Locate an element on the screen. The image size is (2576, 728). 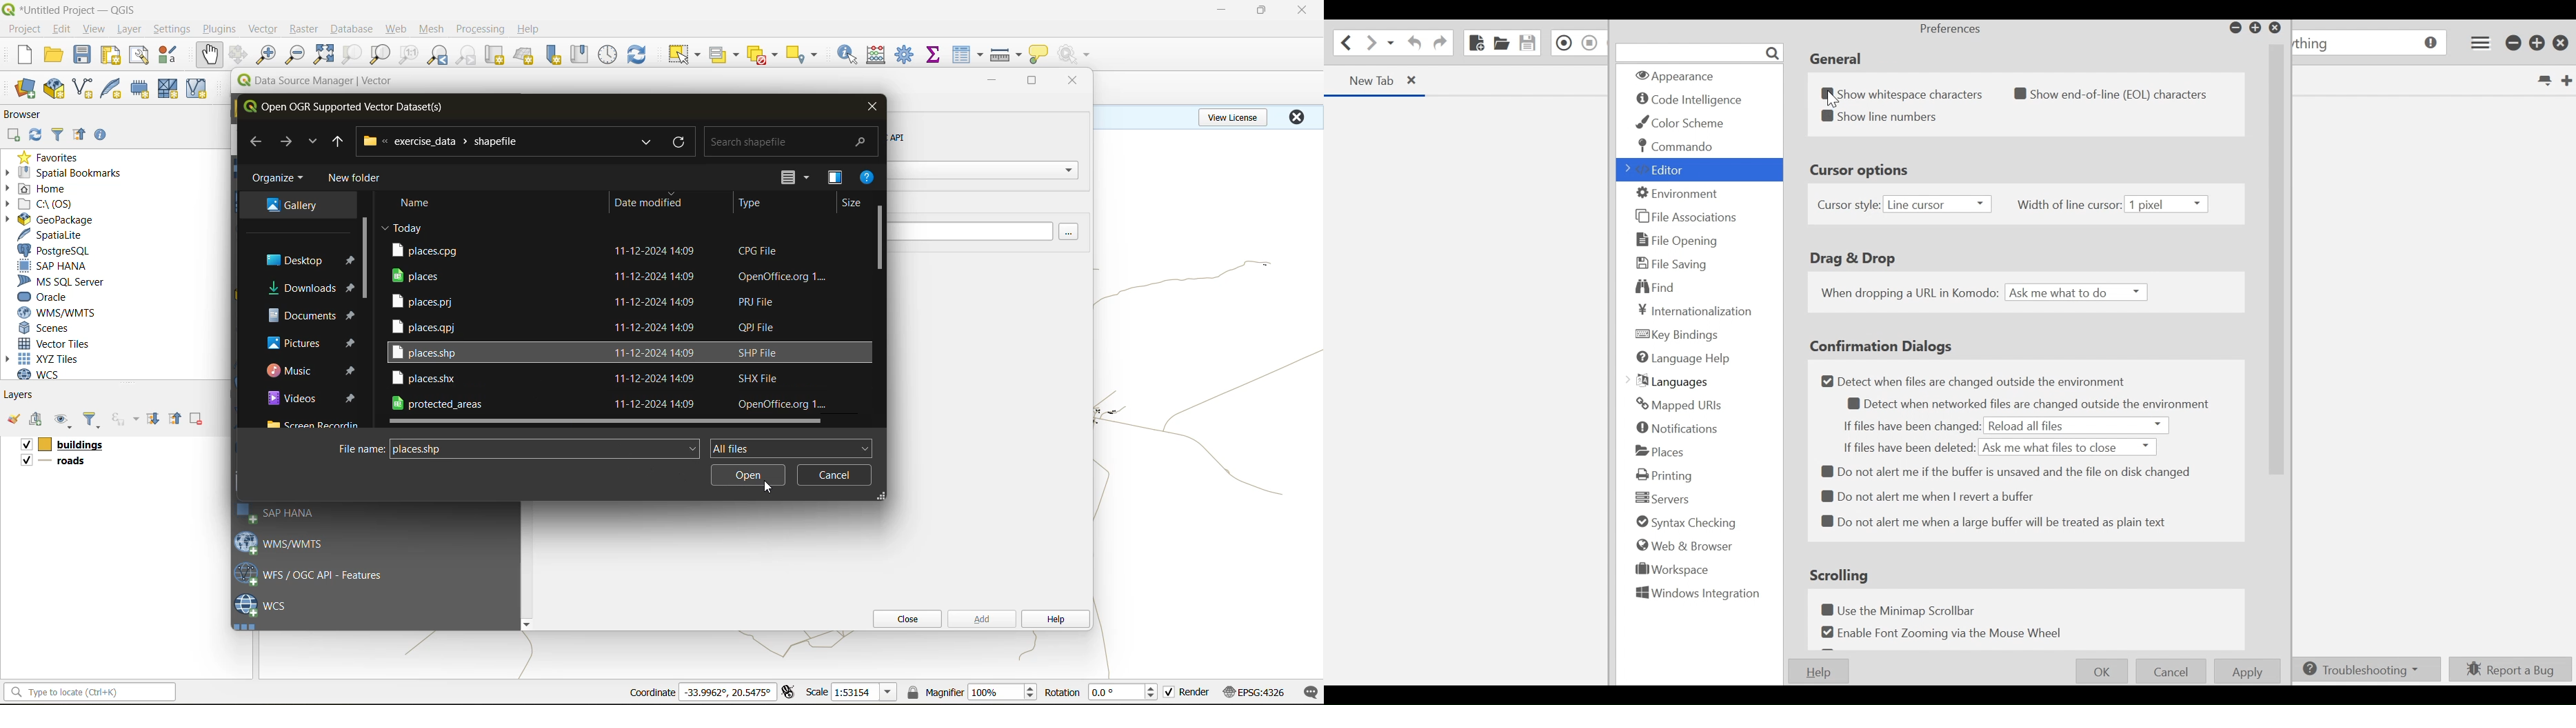
folder explorer is located at coordinates (300, 260).